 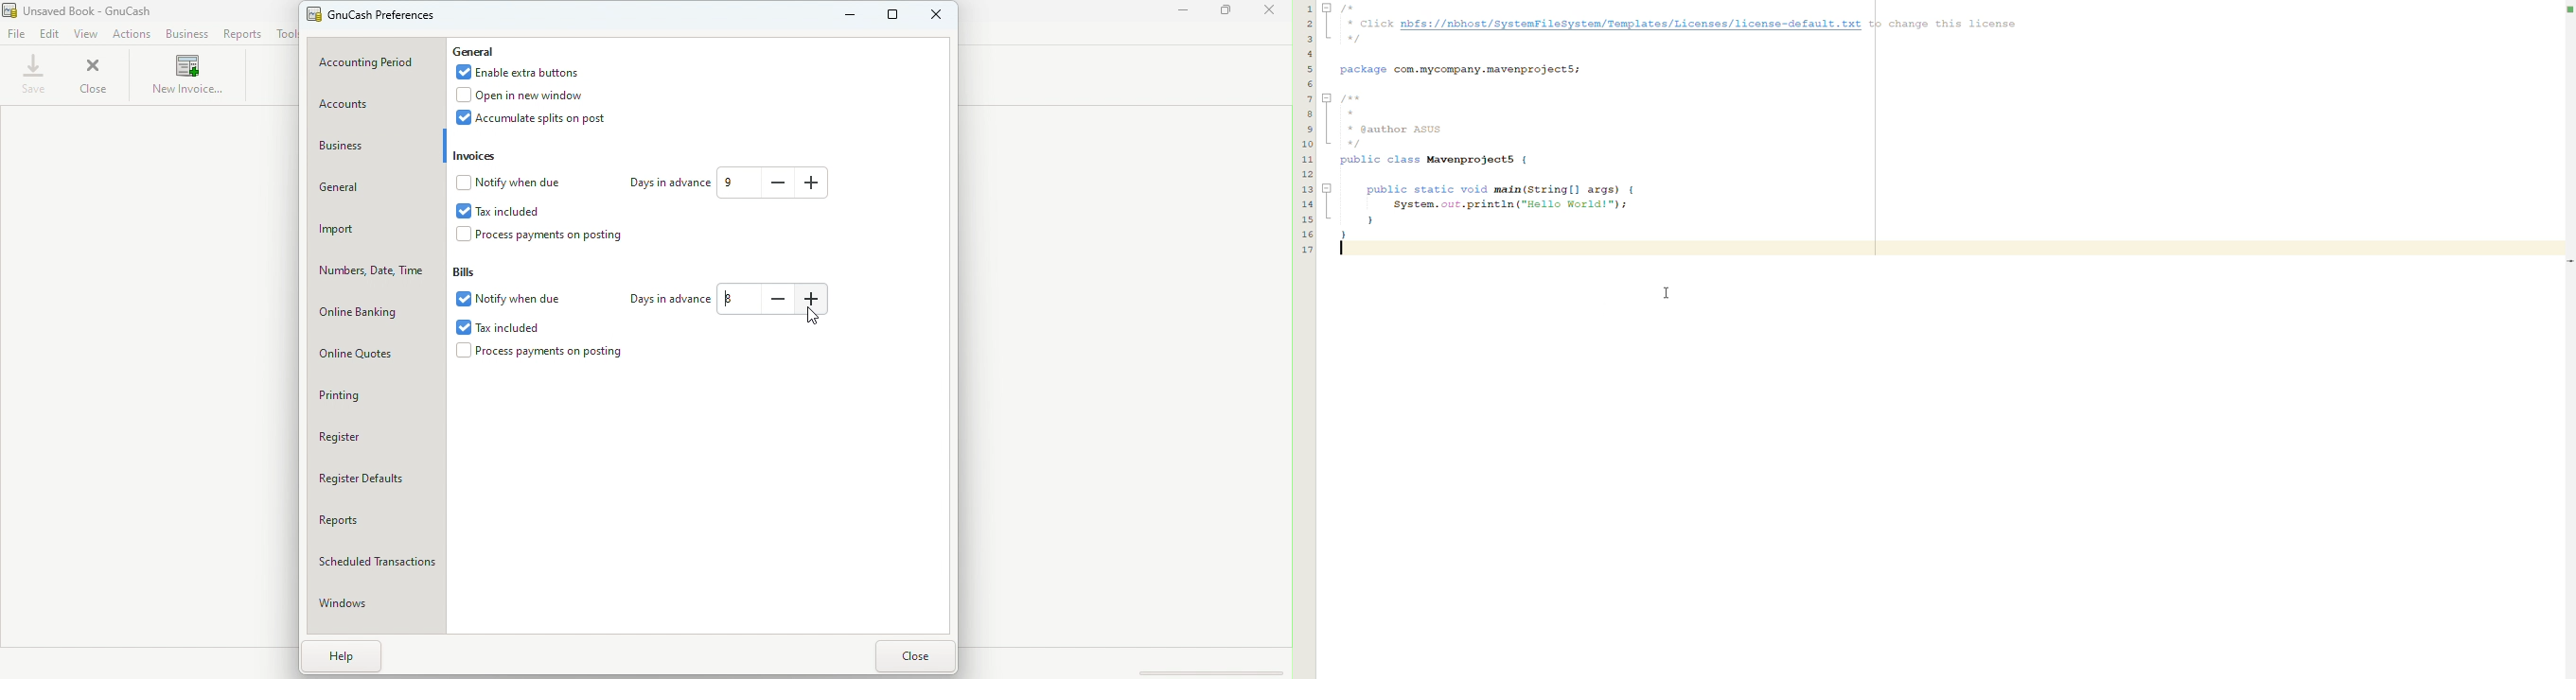 I want to click on Process payments on postings, so click(x=543, y=353).